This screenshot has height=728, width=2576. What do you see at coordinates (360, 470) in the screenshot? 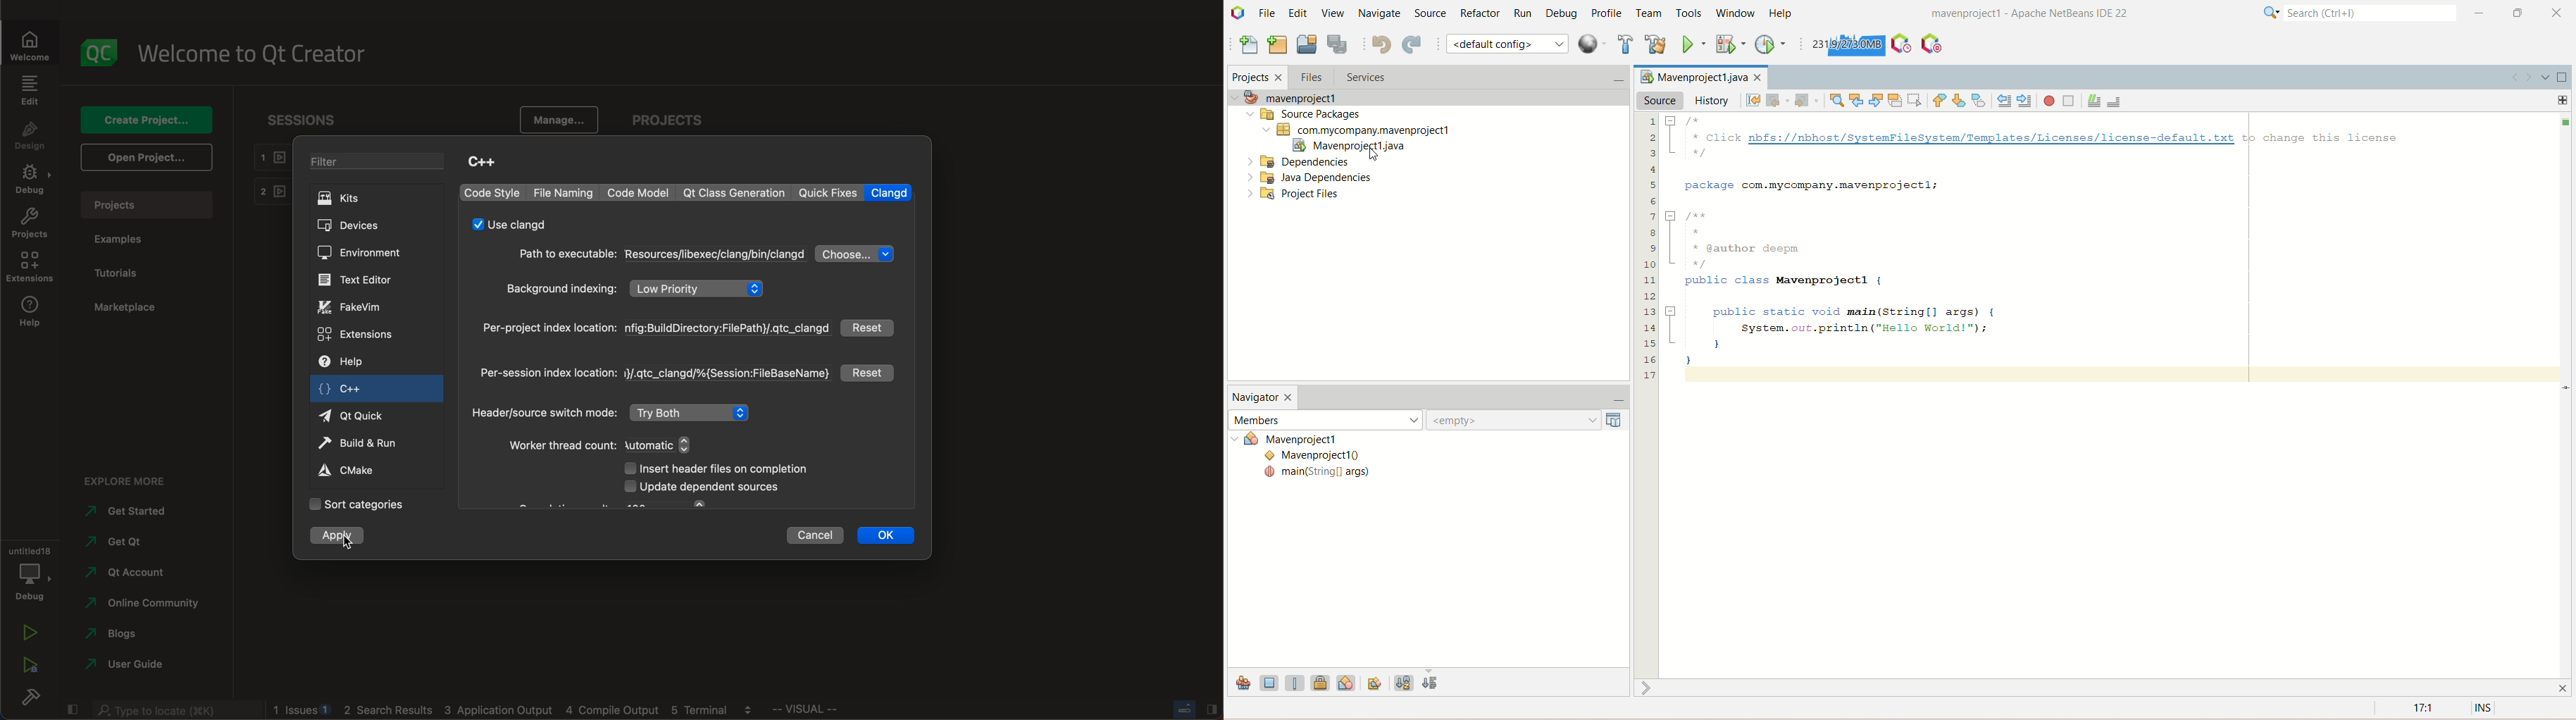
I see `cmake` at bounding box center [360, 470].